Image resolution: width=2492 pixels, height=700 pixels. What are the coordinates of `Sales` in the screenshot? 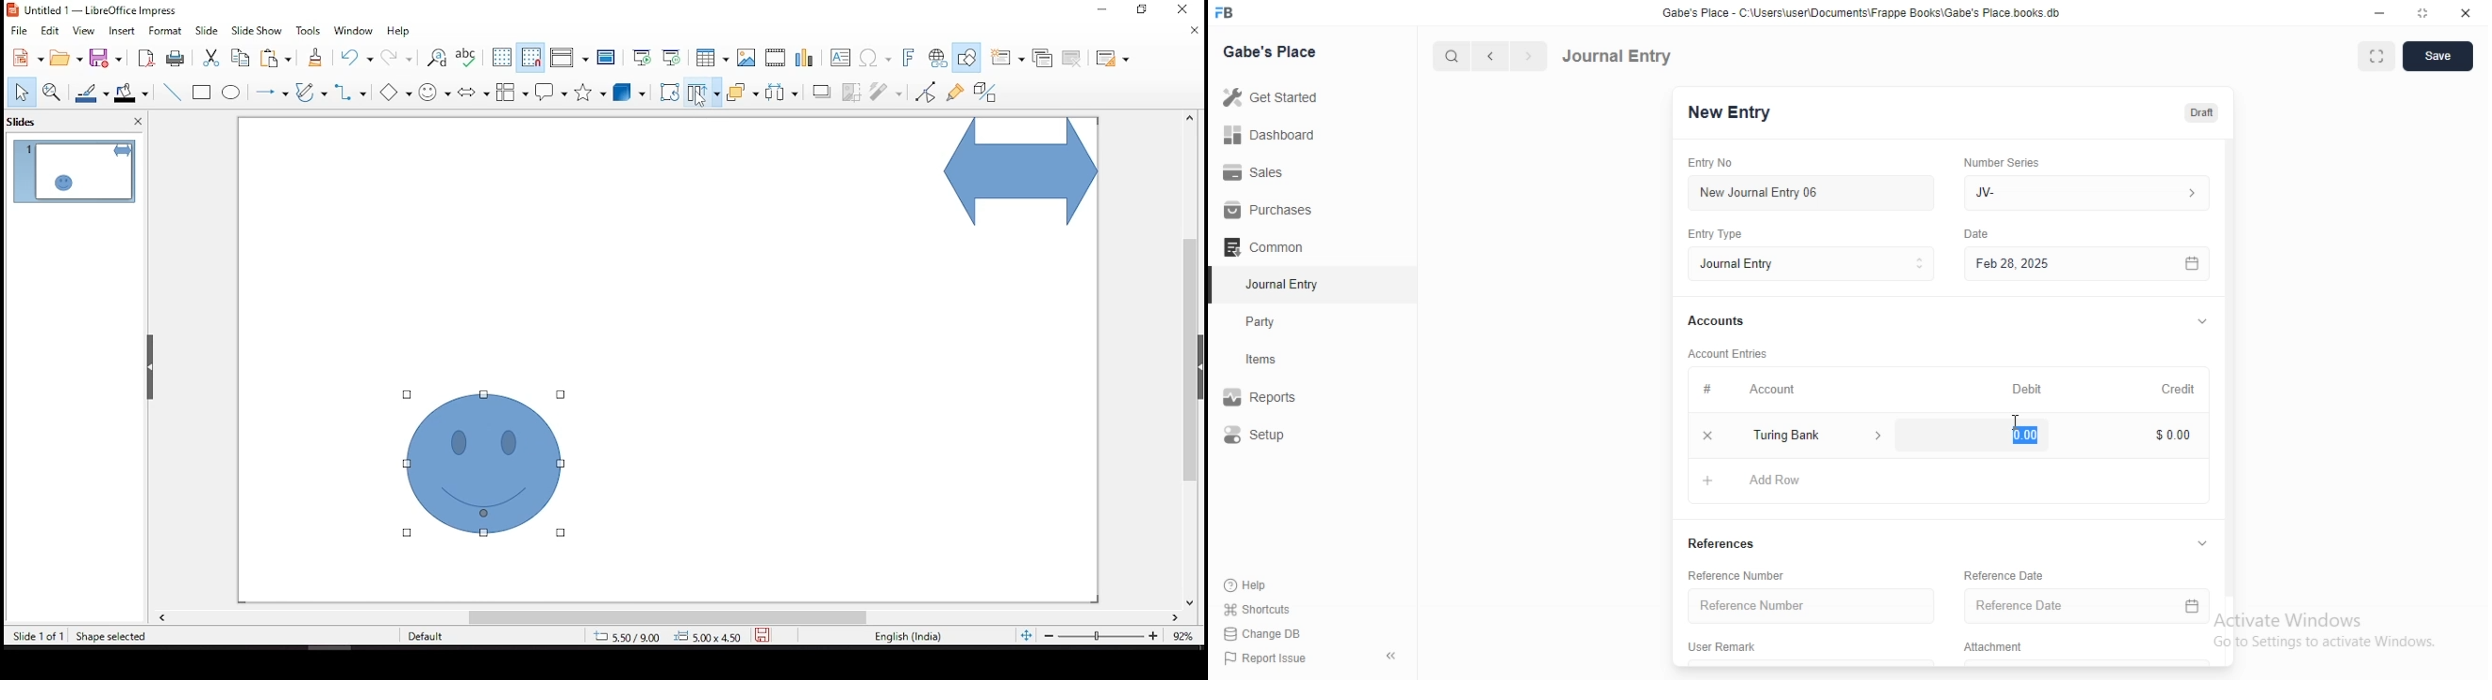 It's located at (1272, 171).